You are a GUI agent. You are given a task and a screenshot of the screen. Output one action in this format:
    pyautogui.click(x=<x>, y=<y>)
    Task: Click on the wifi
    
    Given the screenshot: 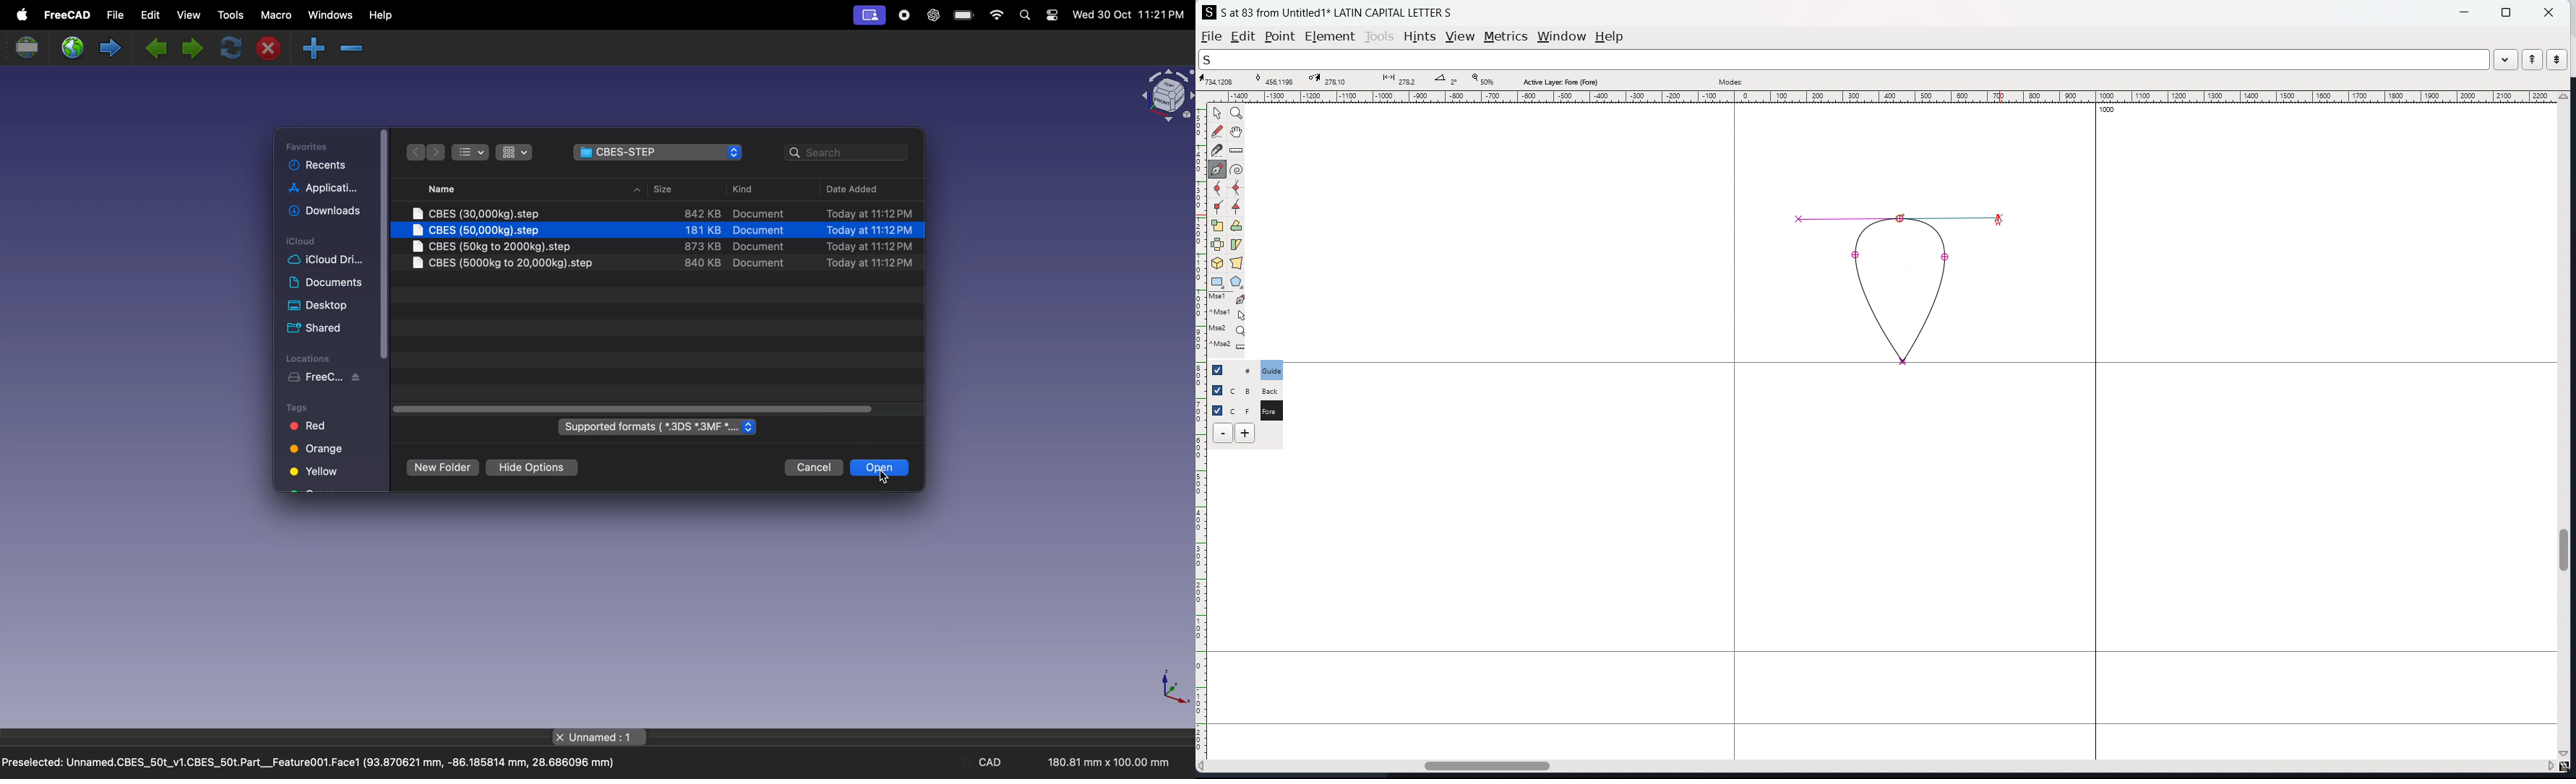 What is the action you would take?
    pyautogui.click(x=996, y=17)
    